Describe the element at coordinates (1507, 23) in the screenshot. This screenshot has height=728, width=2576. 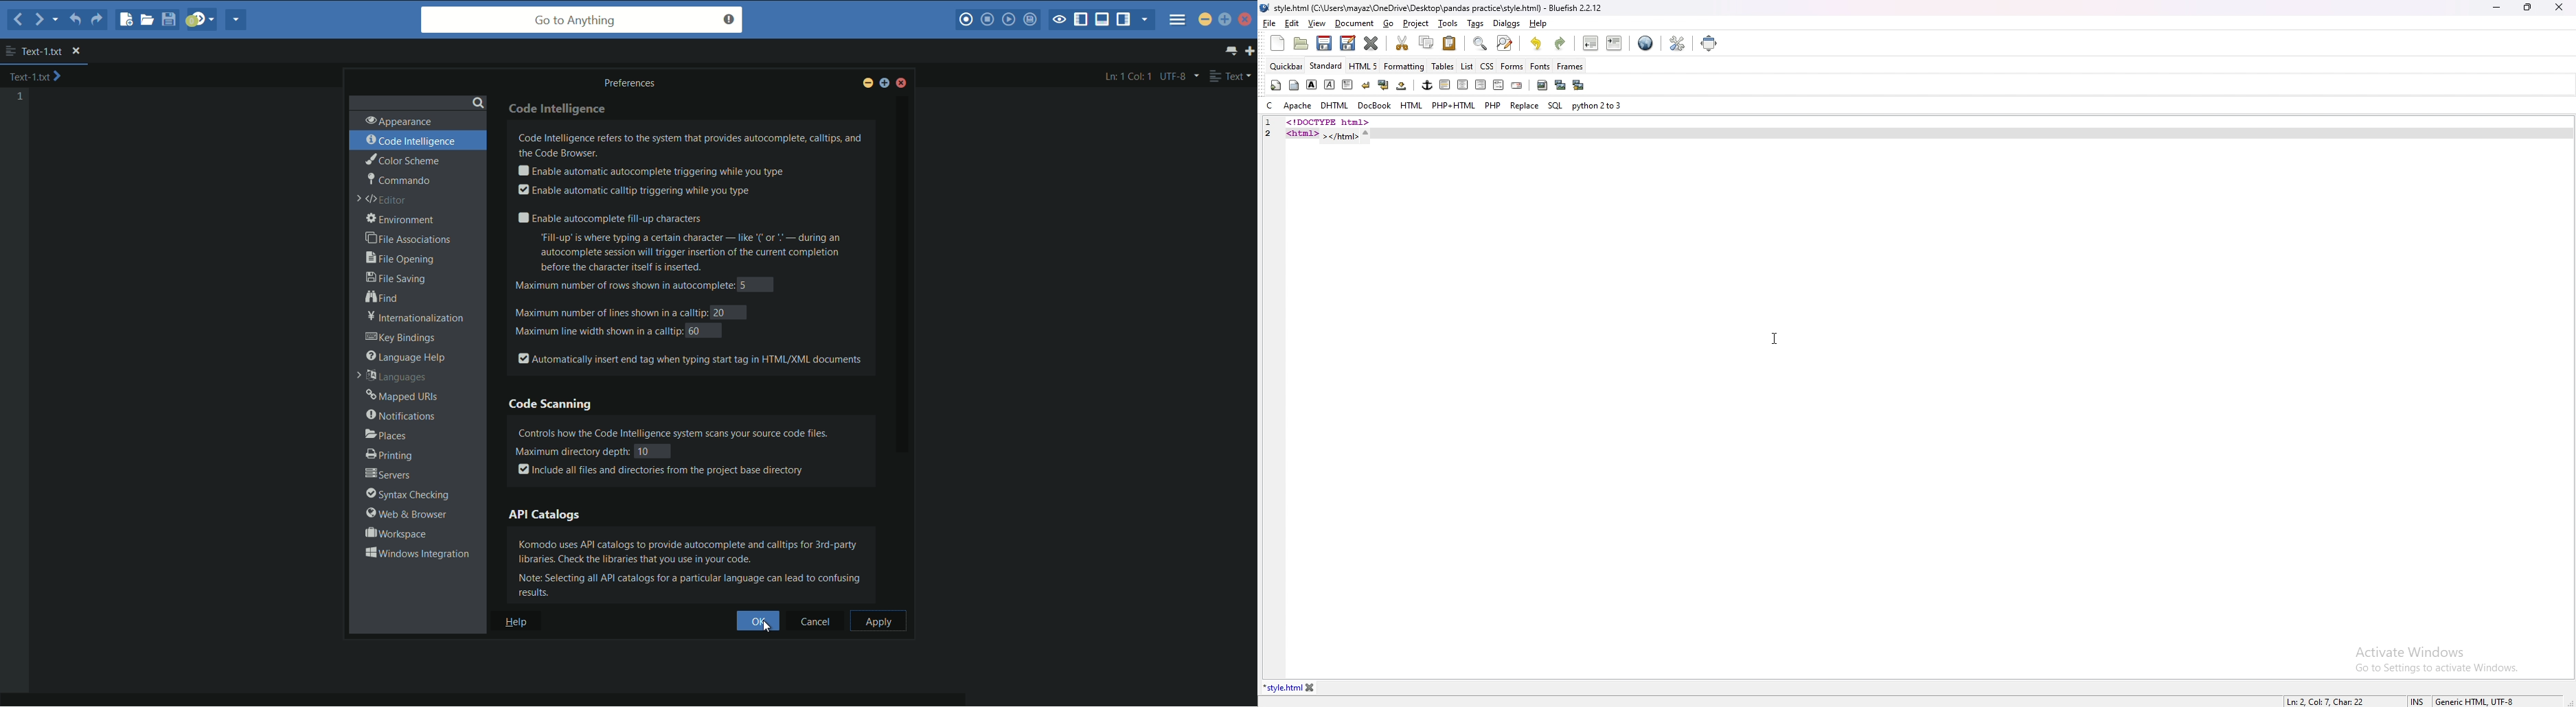
I see `dialogs` at that location.